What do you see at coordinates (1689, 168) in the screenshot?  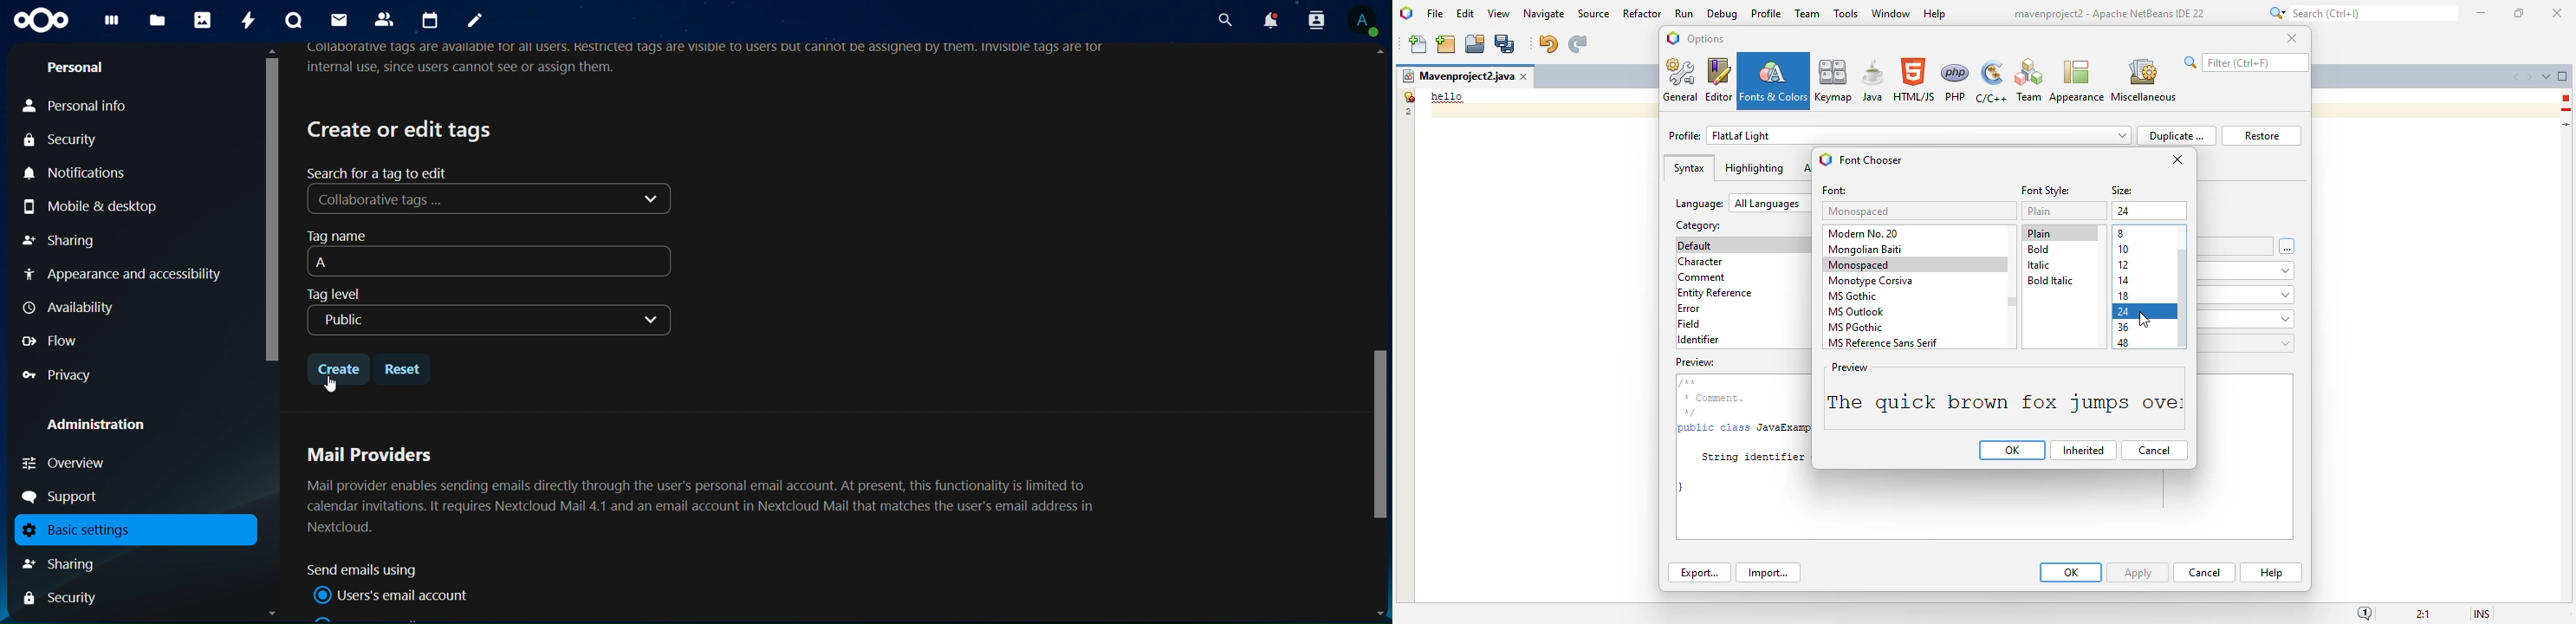 I see `syntax` at bounding box center [1689, 168].